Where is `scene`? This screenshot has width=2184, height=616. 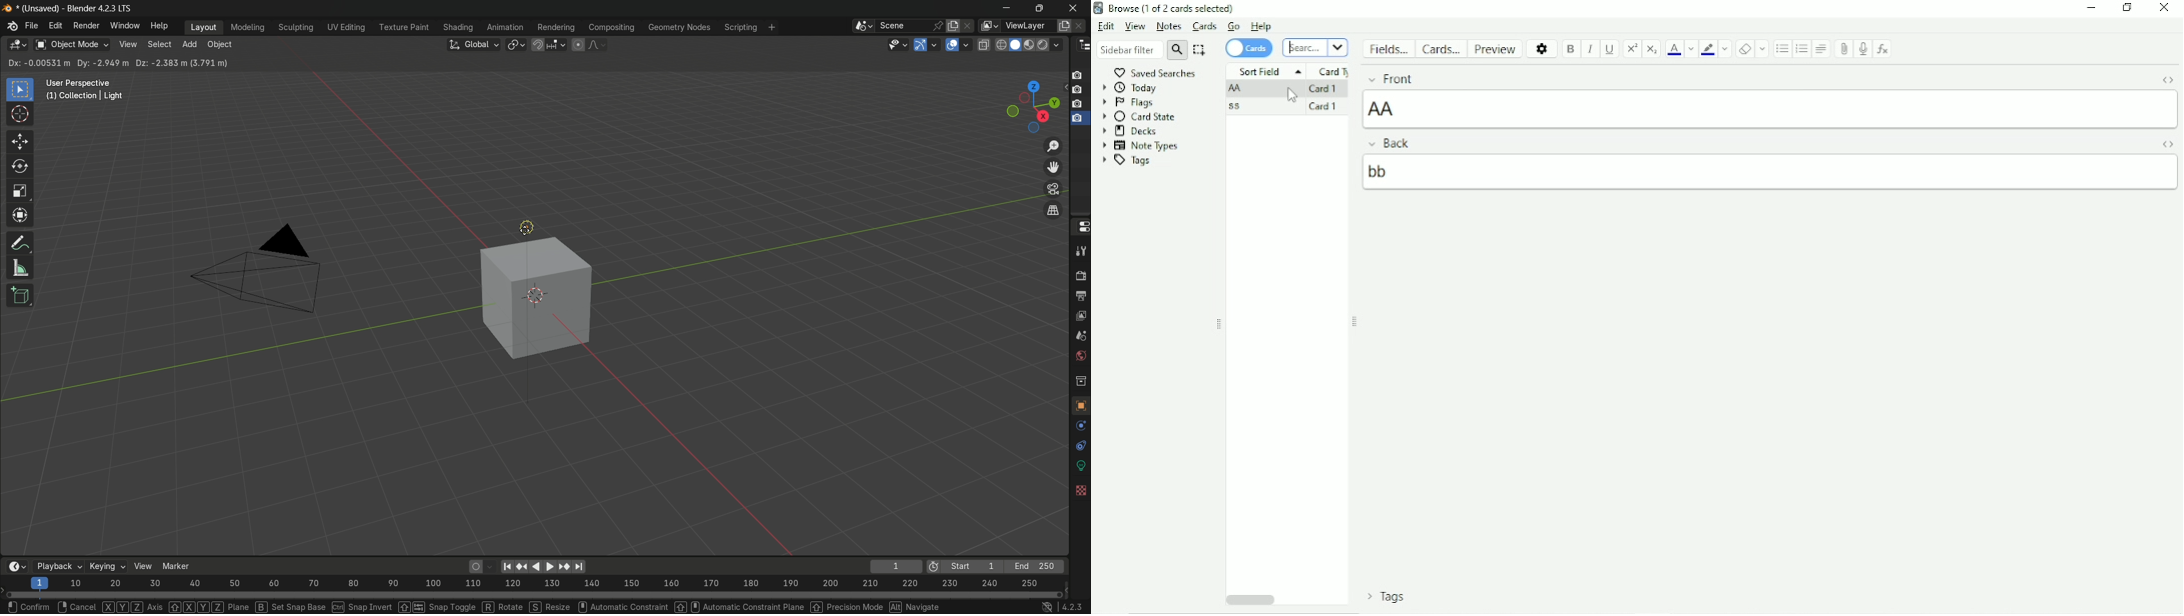
scene is located at coordinates (1081, 335).